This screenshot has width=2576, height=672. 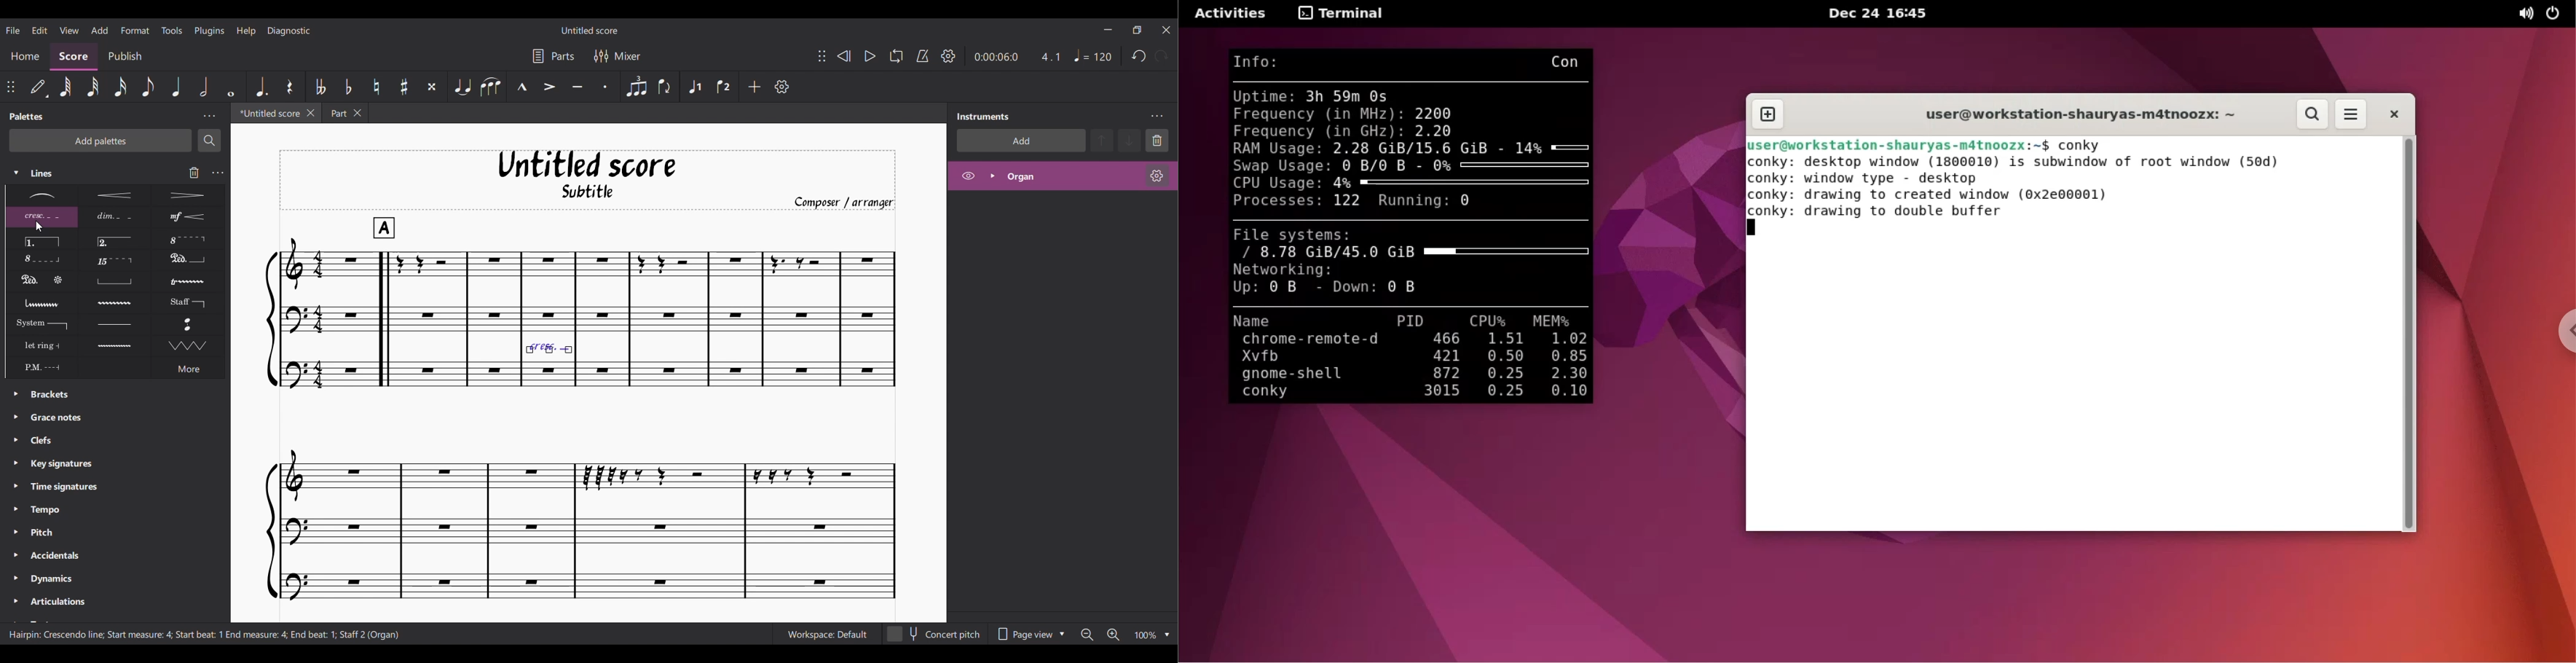 I want to click on Toggle natural, so click(x=377, y=87).